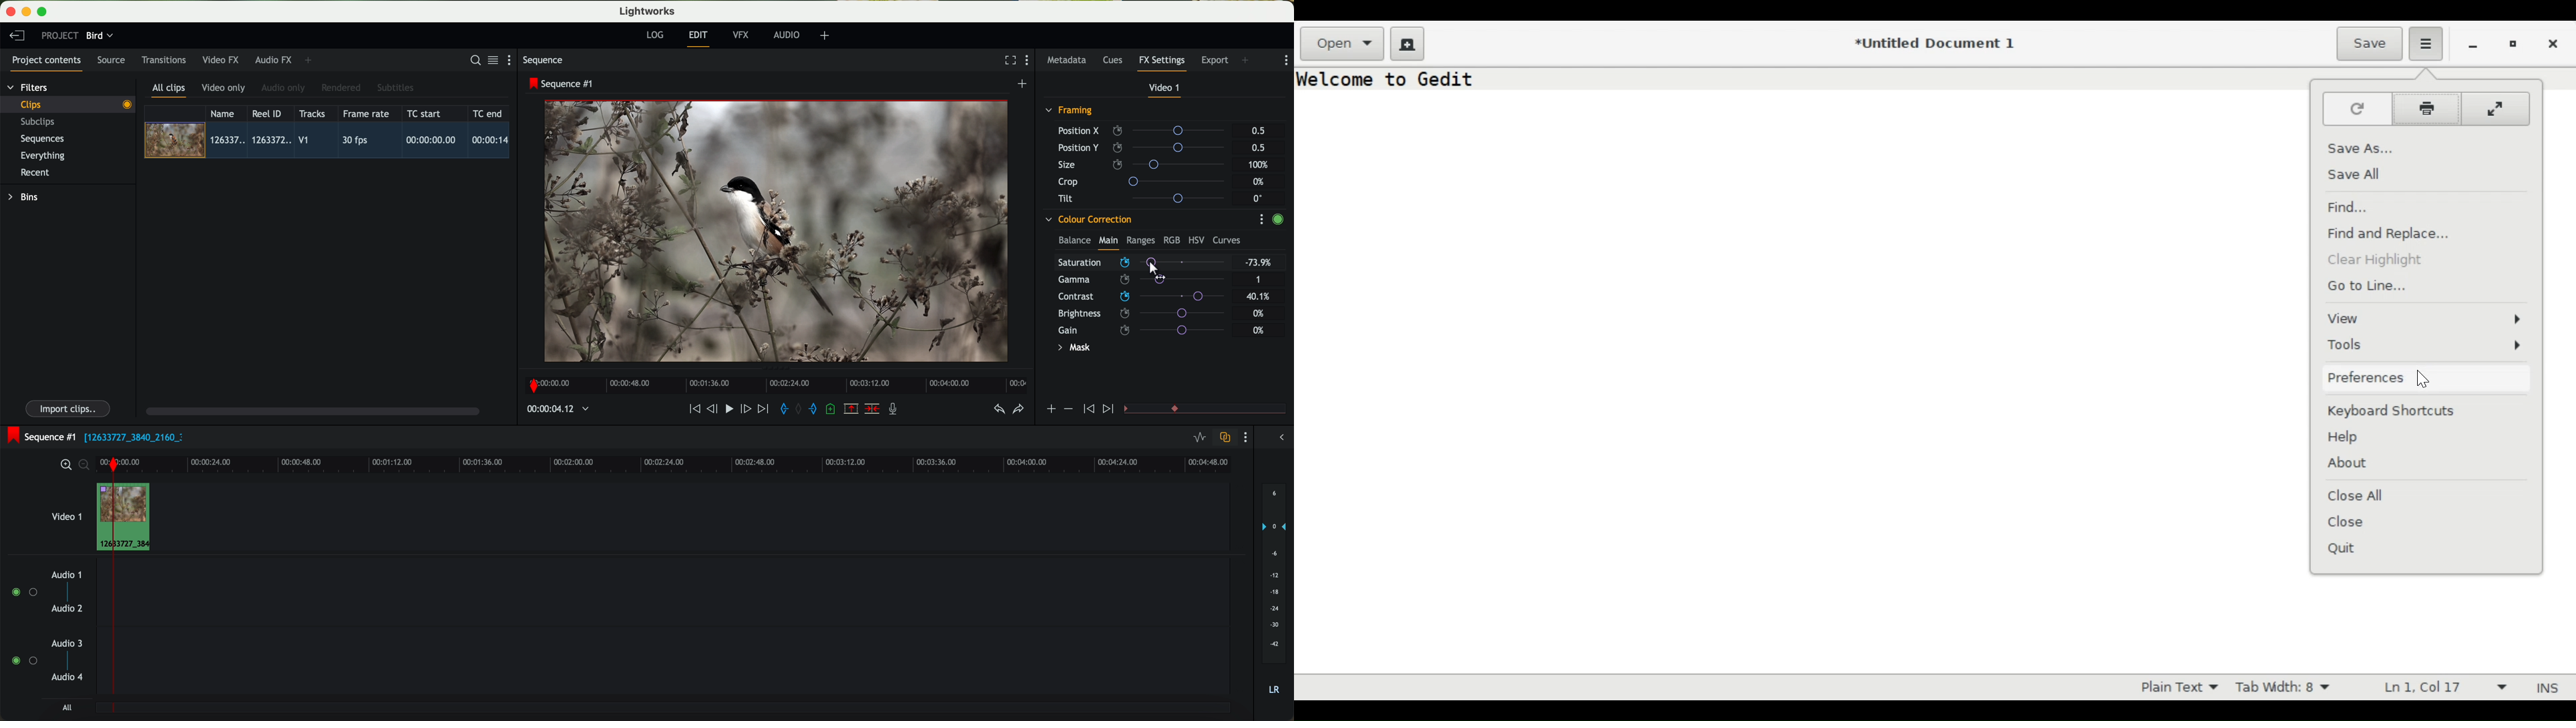  What do you see at coordinates (696, 463) in the screenshot?
I see `timeline` at bounding box center [696, 463].